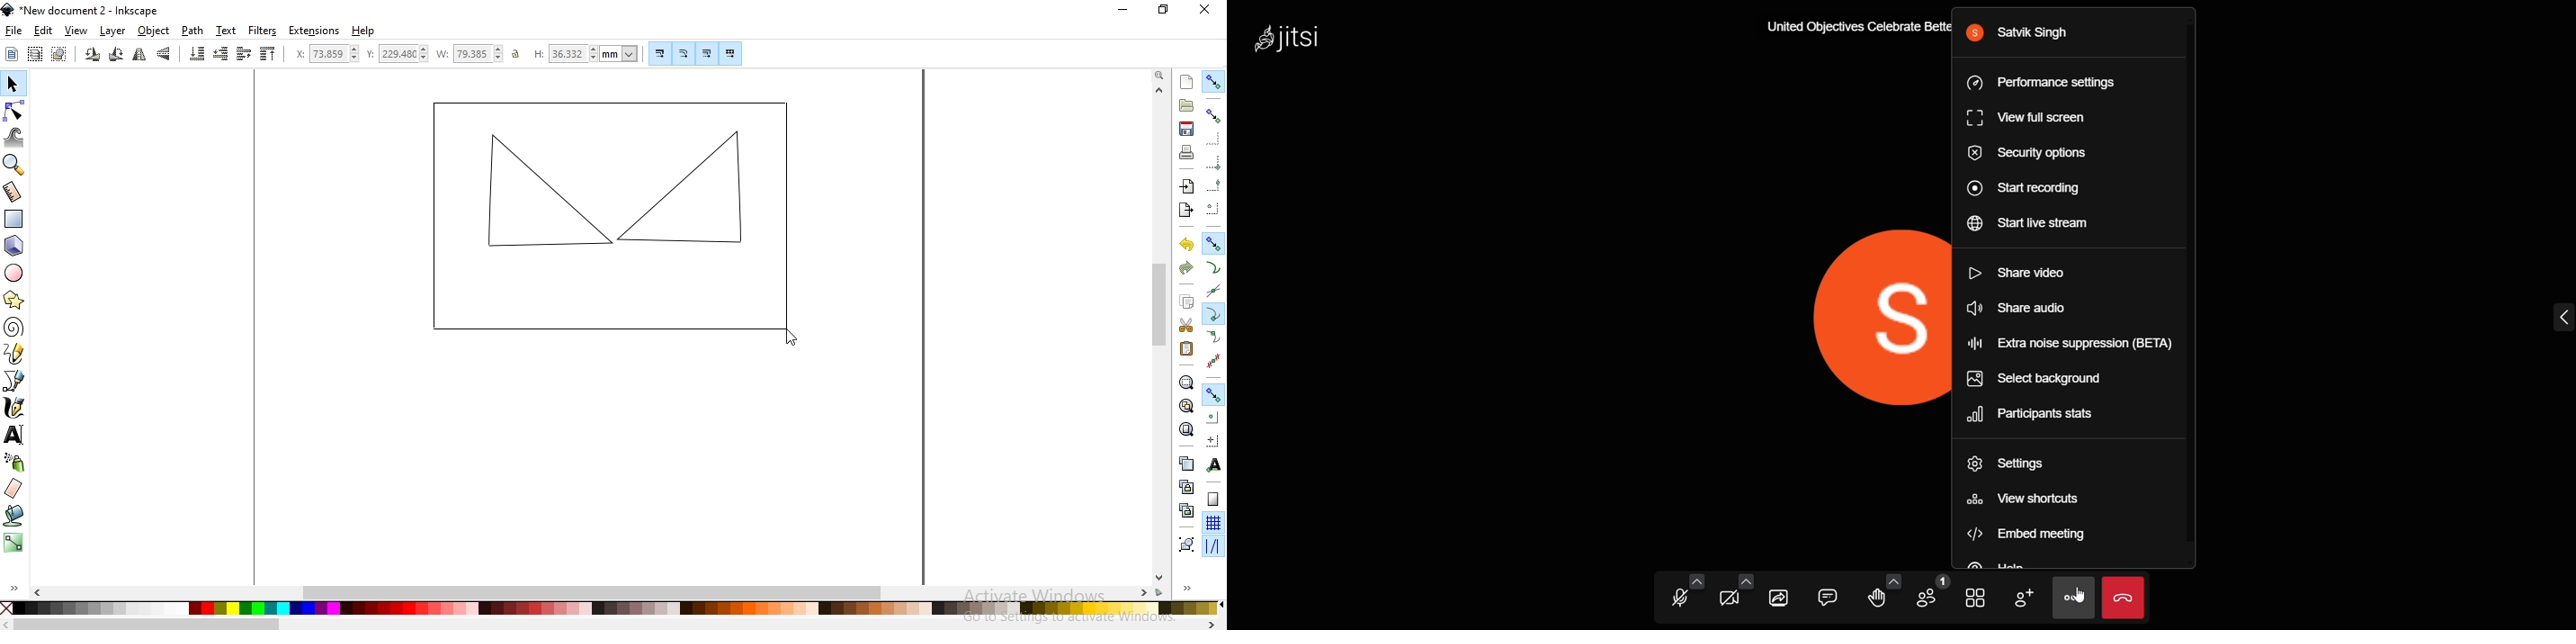 The width and height of the screenshot is (2576, 644). Describe the element at coordinates (15, 515) in the screenshot. I see `fill bounded areas` at that location.